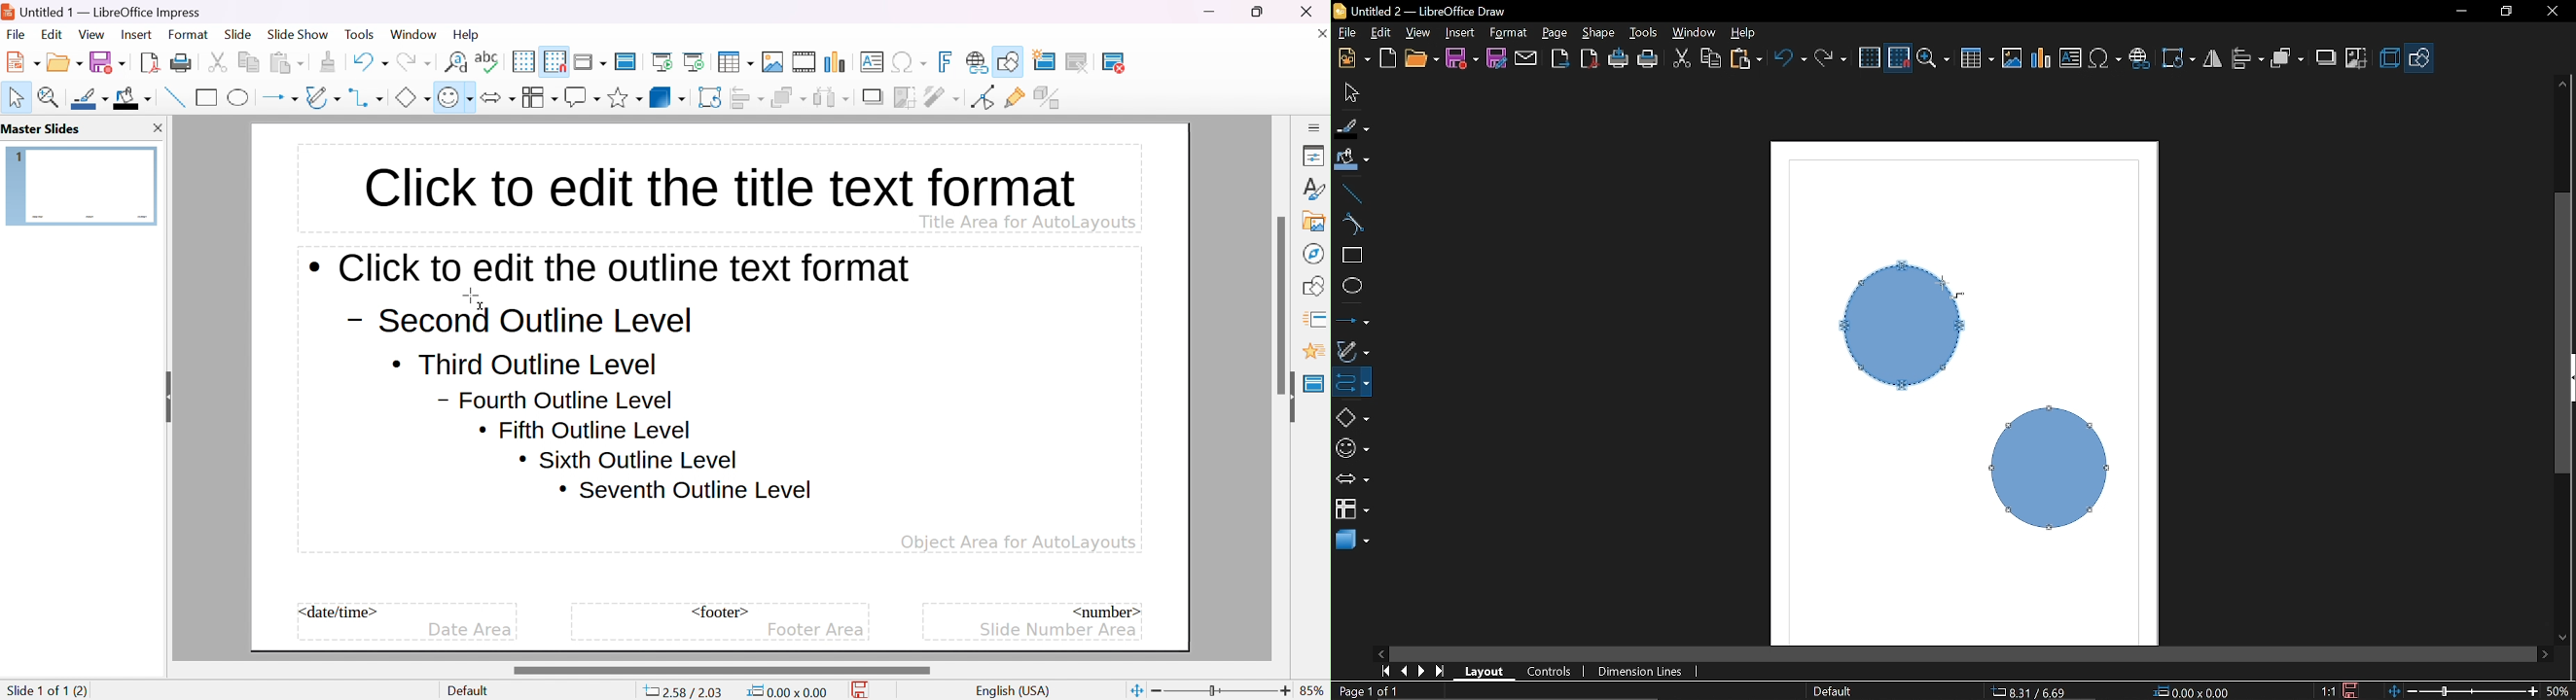 The width and height of the screenshot is (2576, 700). I want to click on Ellipse, so click(1349, 286).